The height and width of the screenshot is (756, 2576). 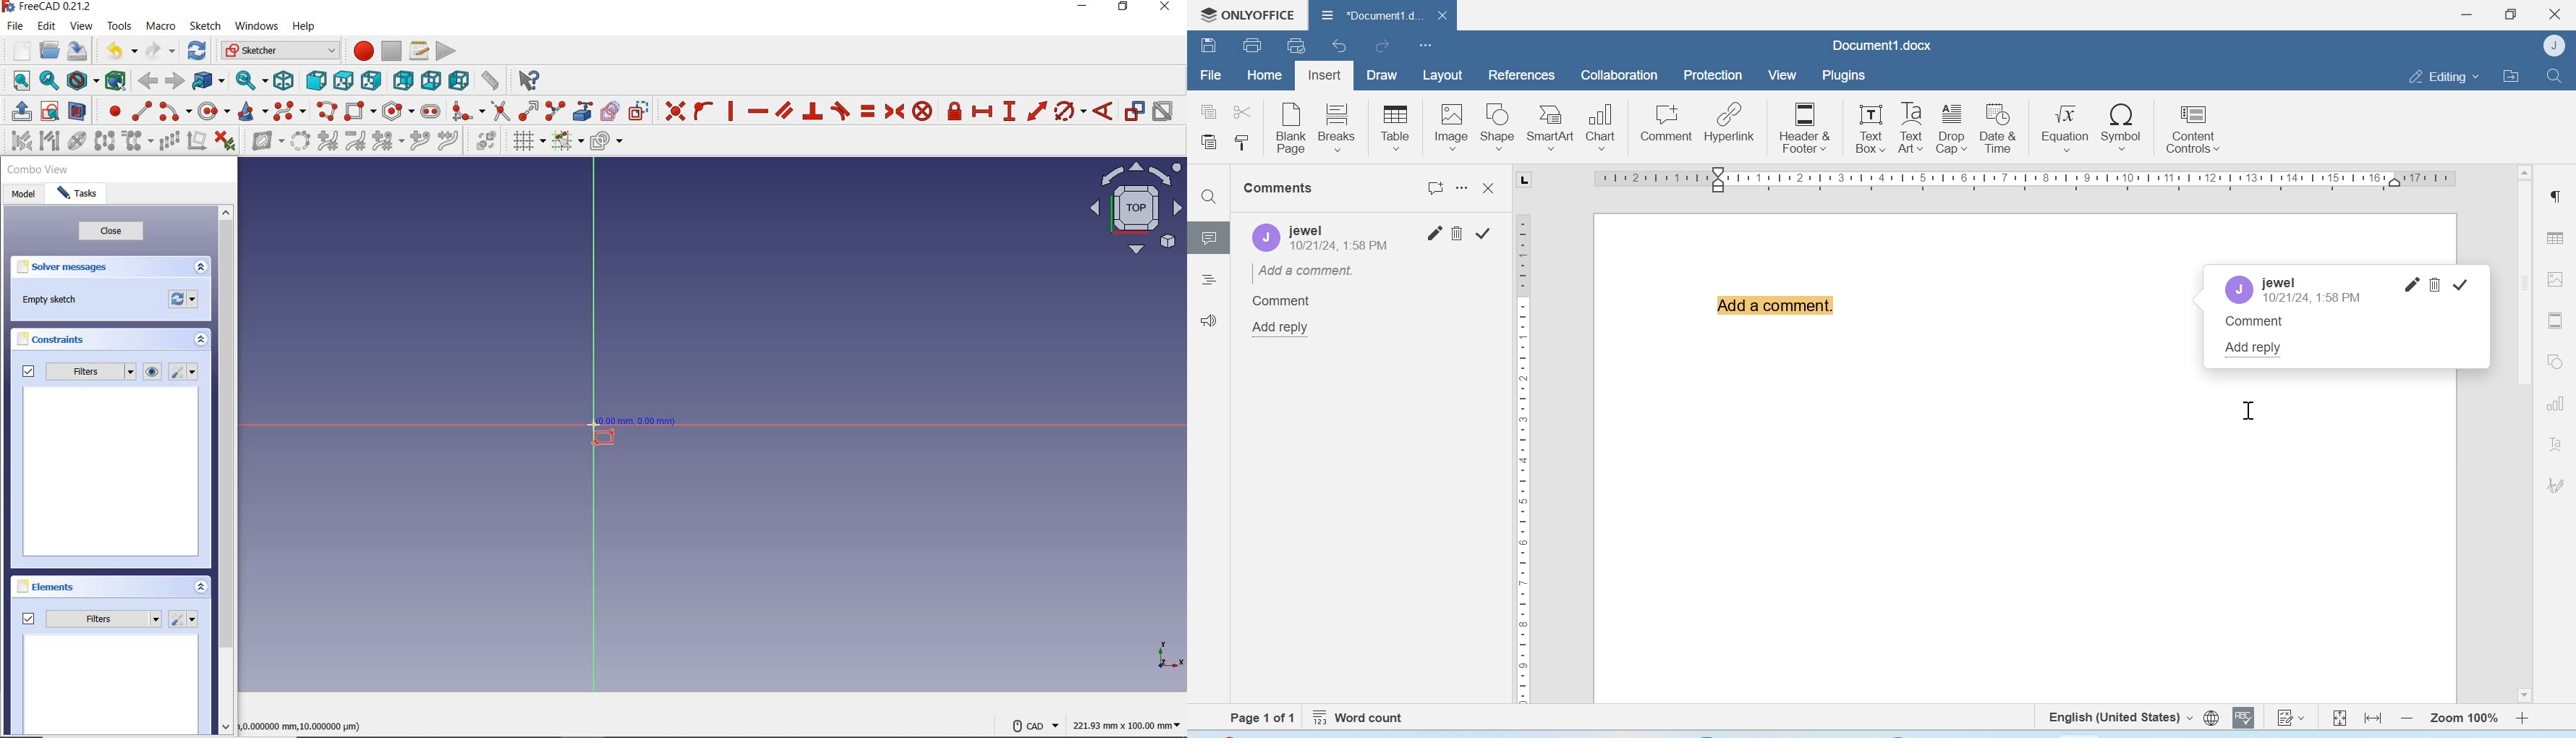 What do you see at coordinates (2461, 285) in the screenshot?
I see `Resolve` at bounding box center [2461, 285].